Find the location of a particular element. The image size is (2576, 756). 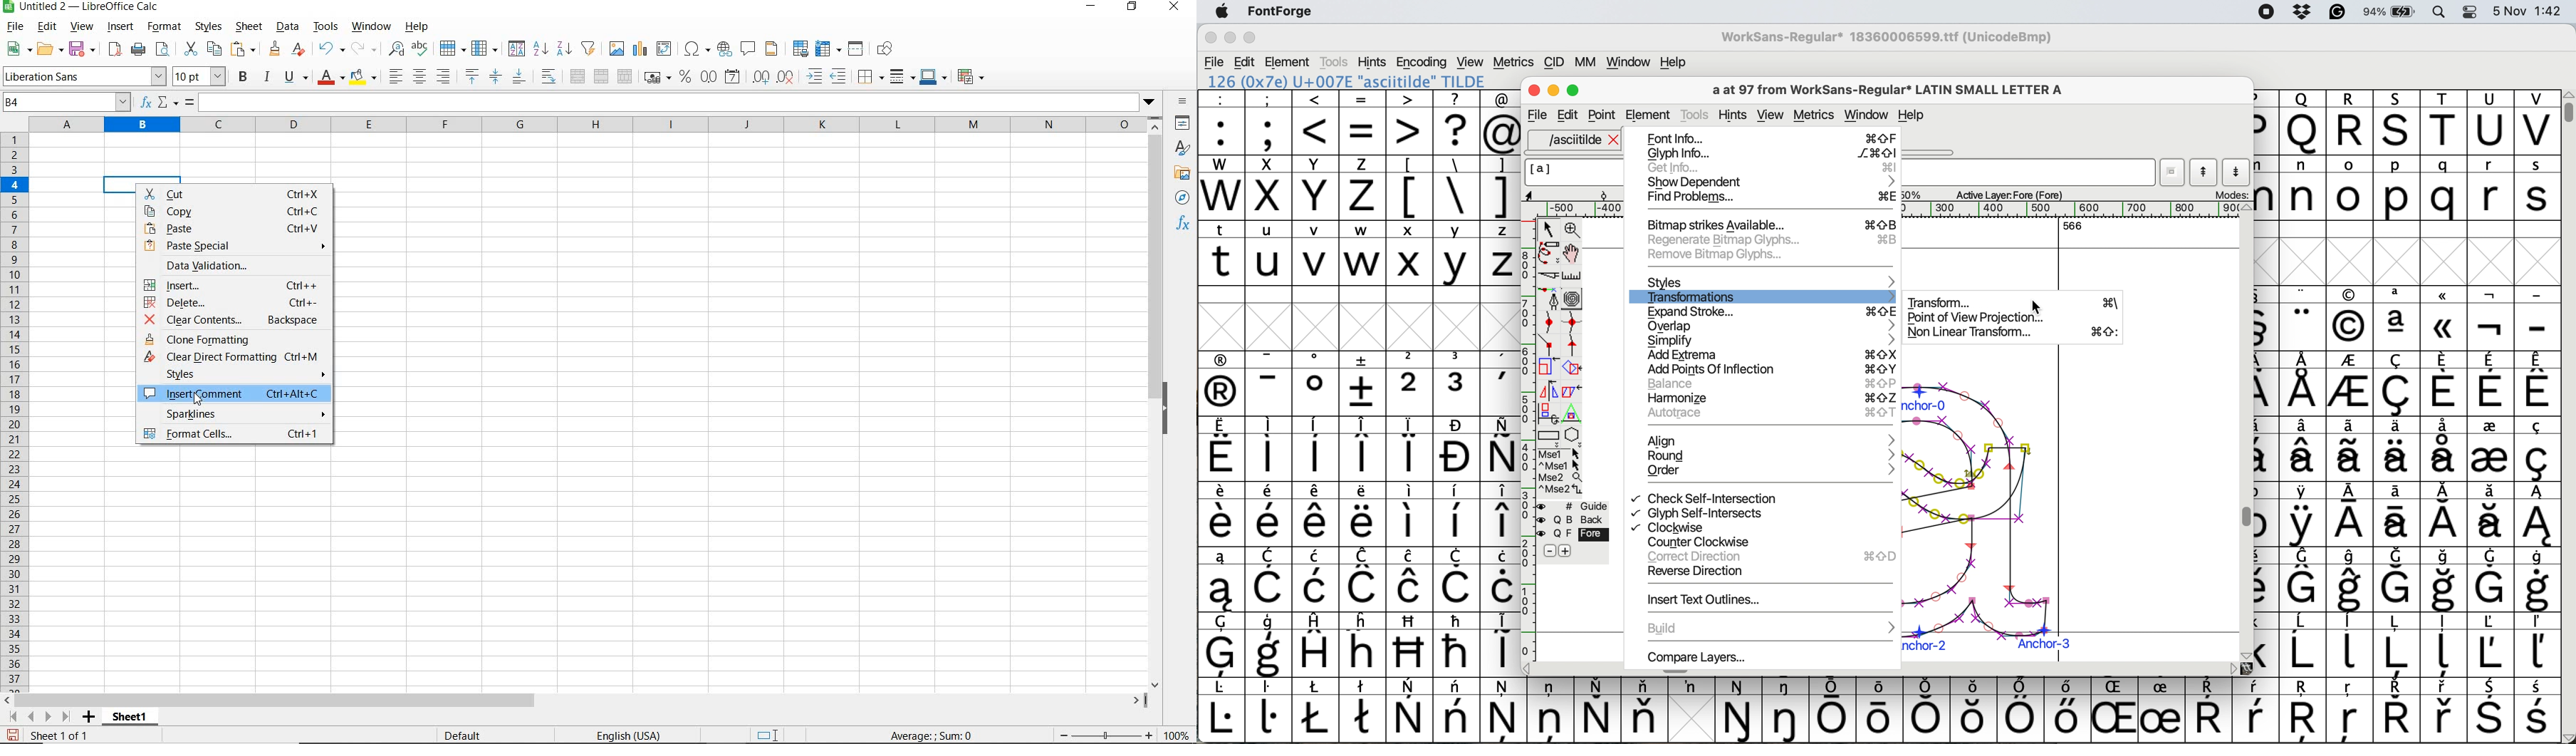

symbol is located at coordinates (2304, 384).